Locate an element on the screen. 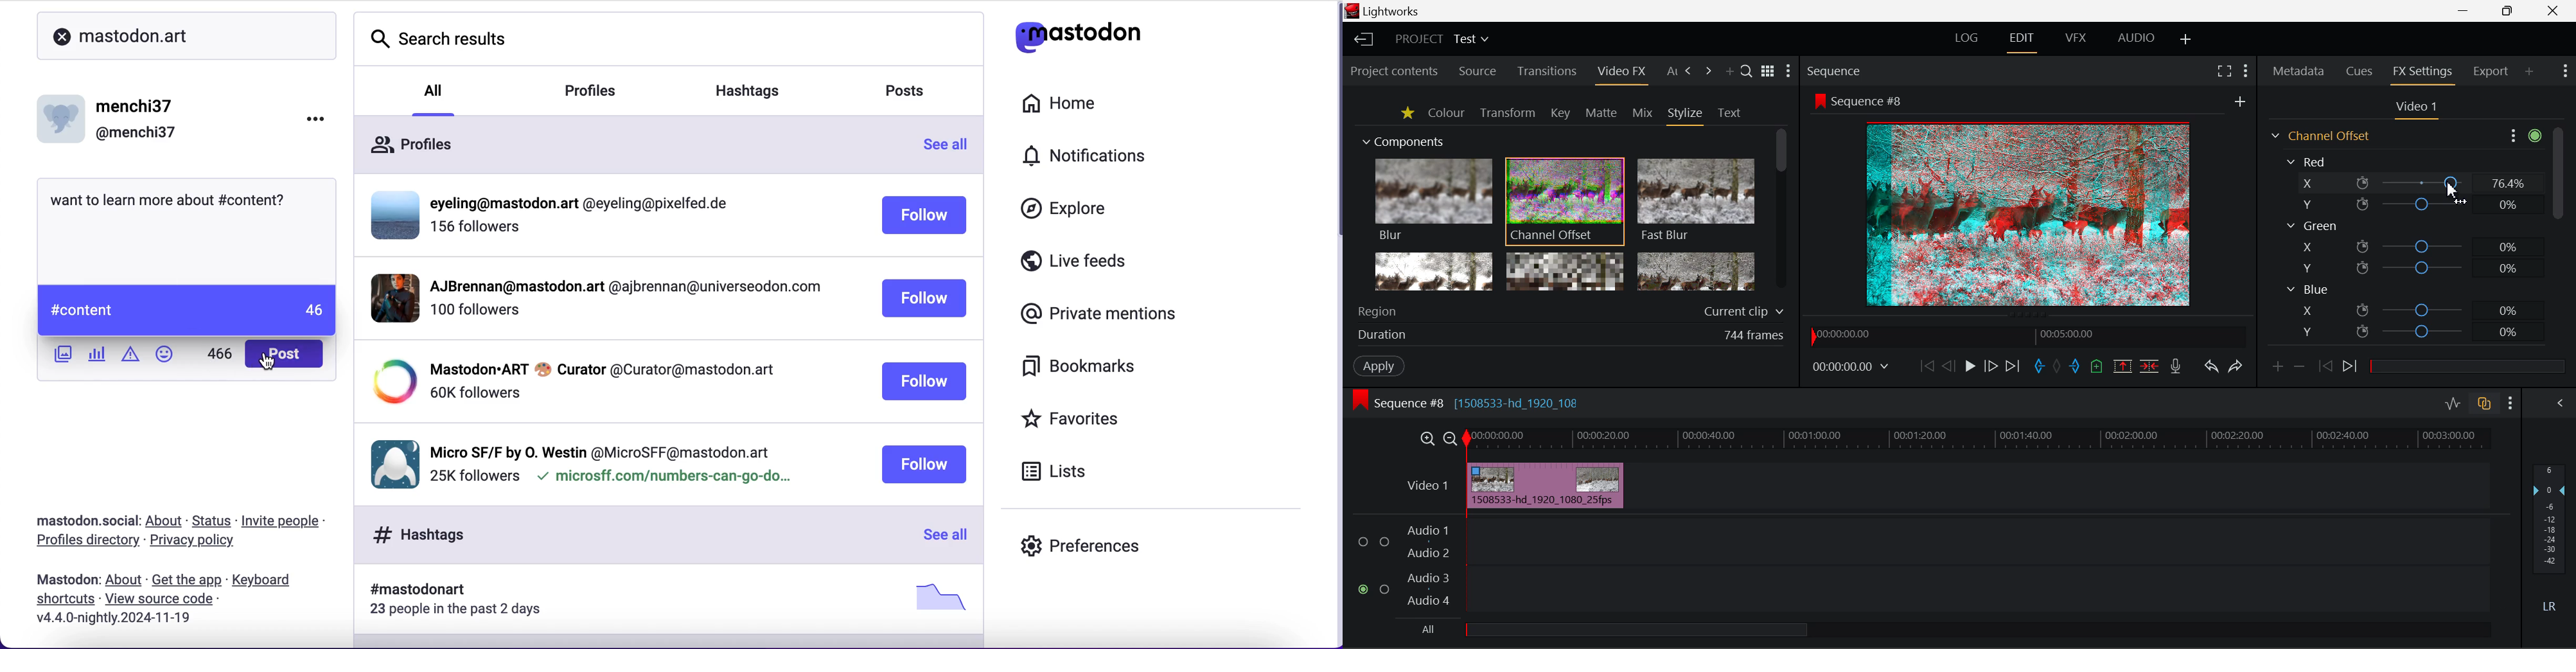 Image resolution: width=2576 pixels, height=672 pixels. bookmarks is located at coordinates (1087, 370).